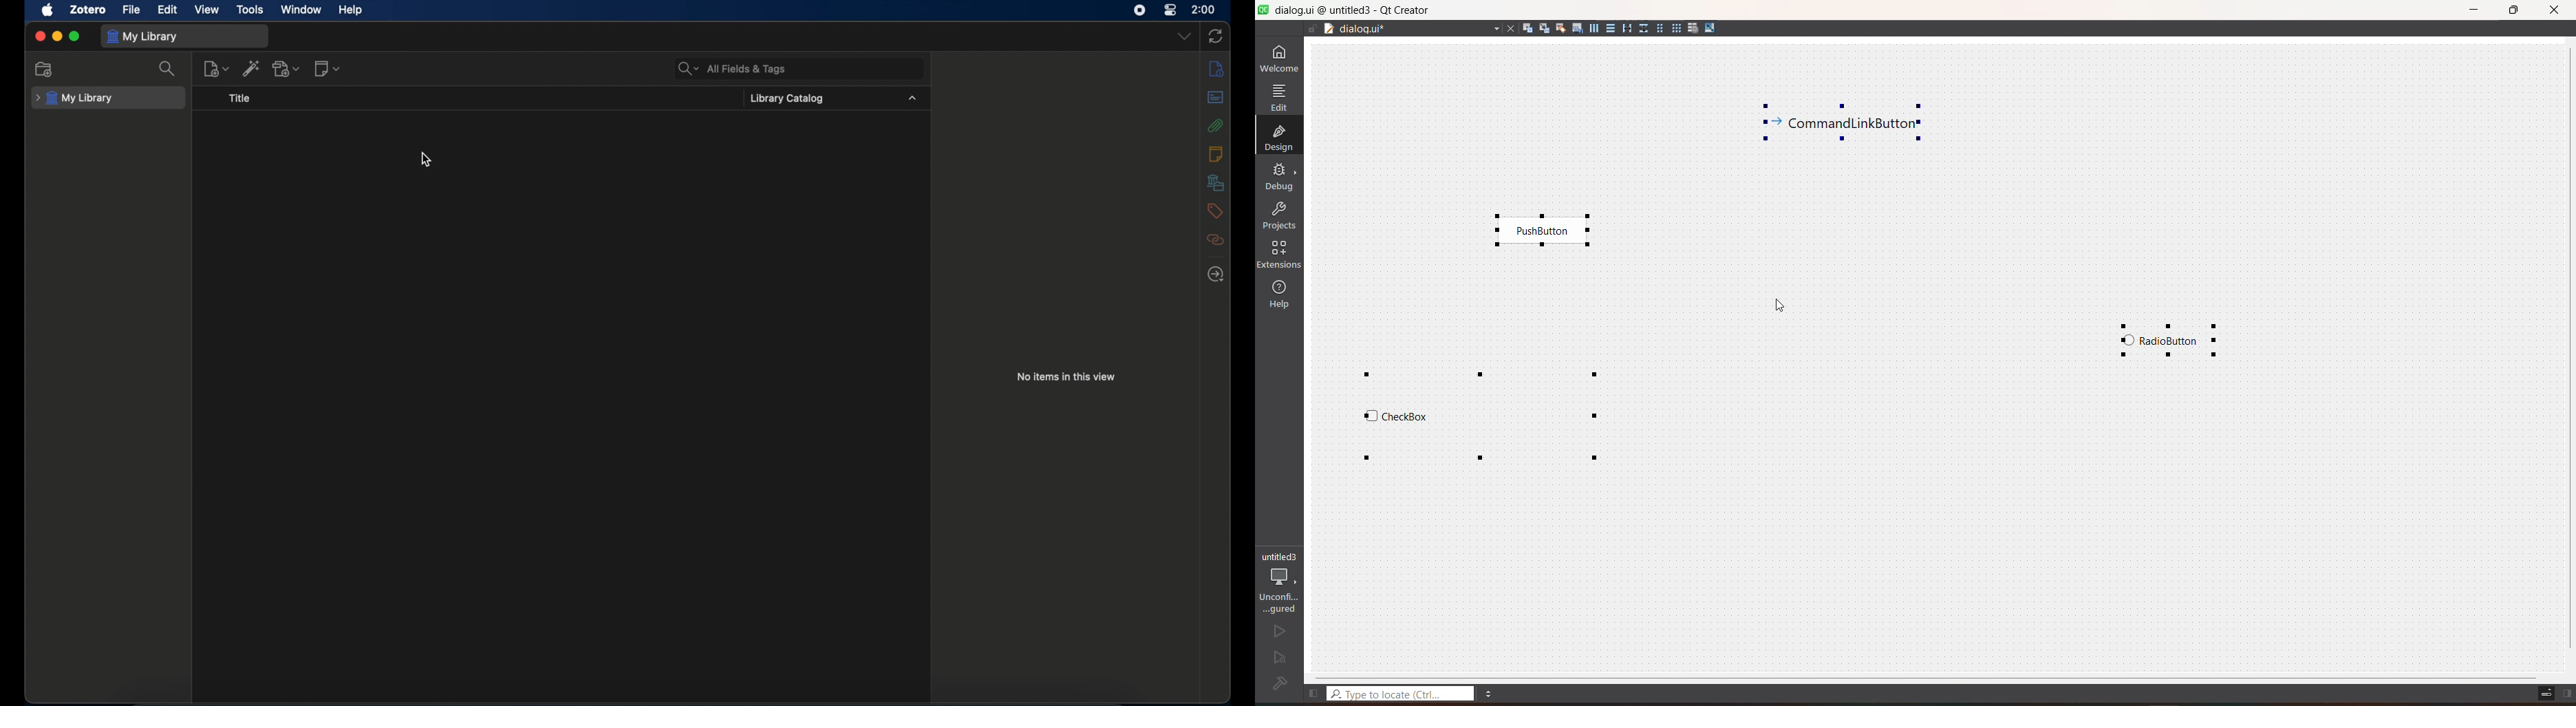 This screenshot has width=2576, height=728. What do you see at coordinates (1315, 694) in the screenshot?
I see `show left sidebar` at bounding box center [1315, 694].